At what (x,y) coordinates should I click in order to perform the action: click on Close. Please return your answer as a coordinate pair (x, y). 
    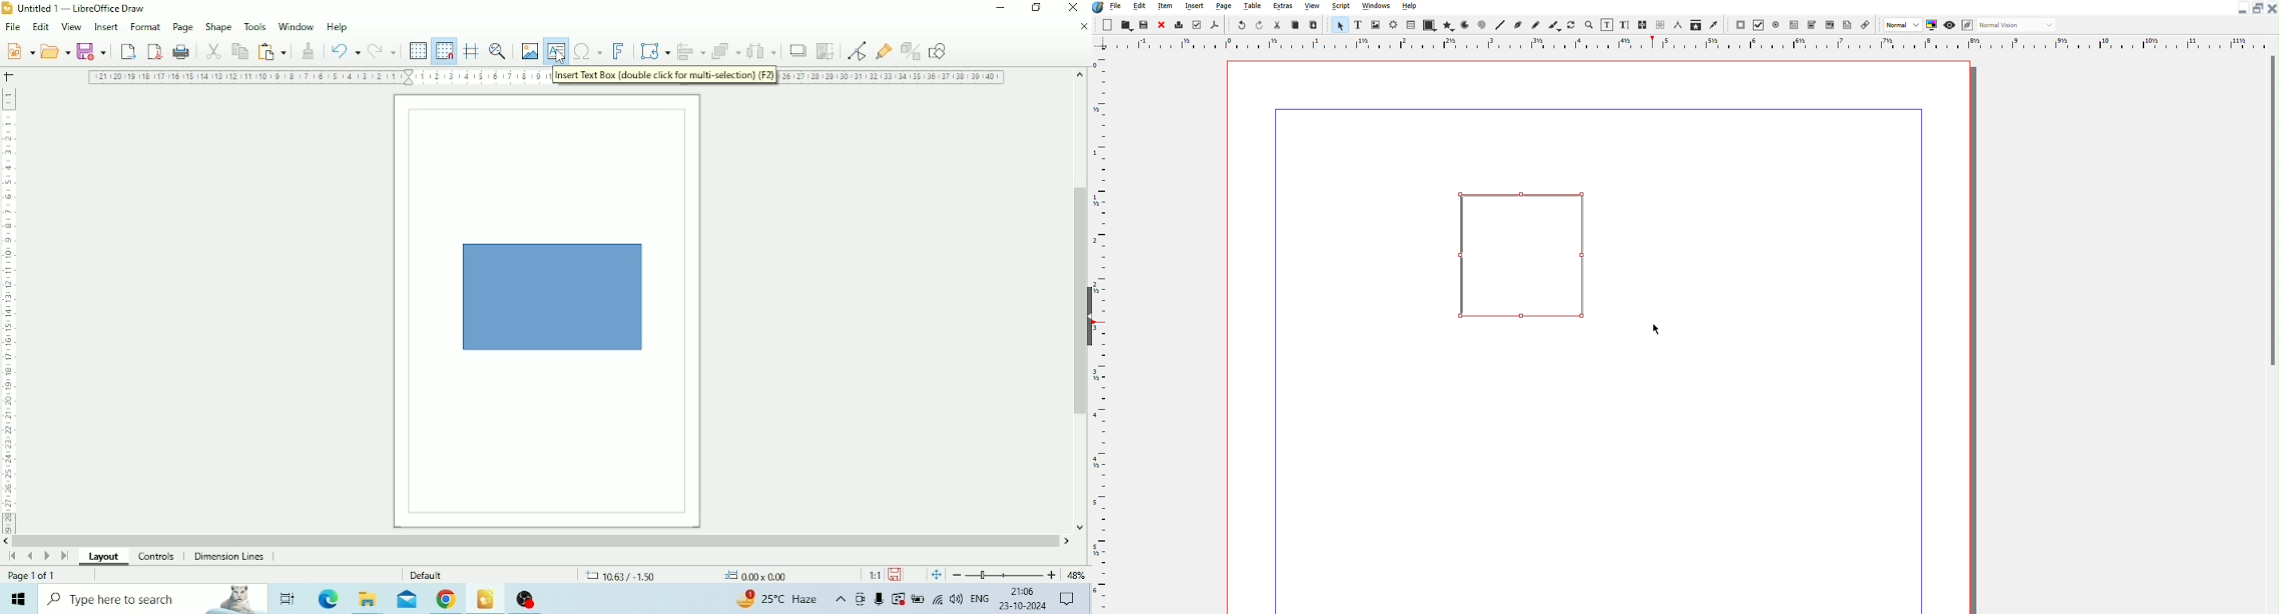
    Looking at the image, I should click on (2271, 8).